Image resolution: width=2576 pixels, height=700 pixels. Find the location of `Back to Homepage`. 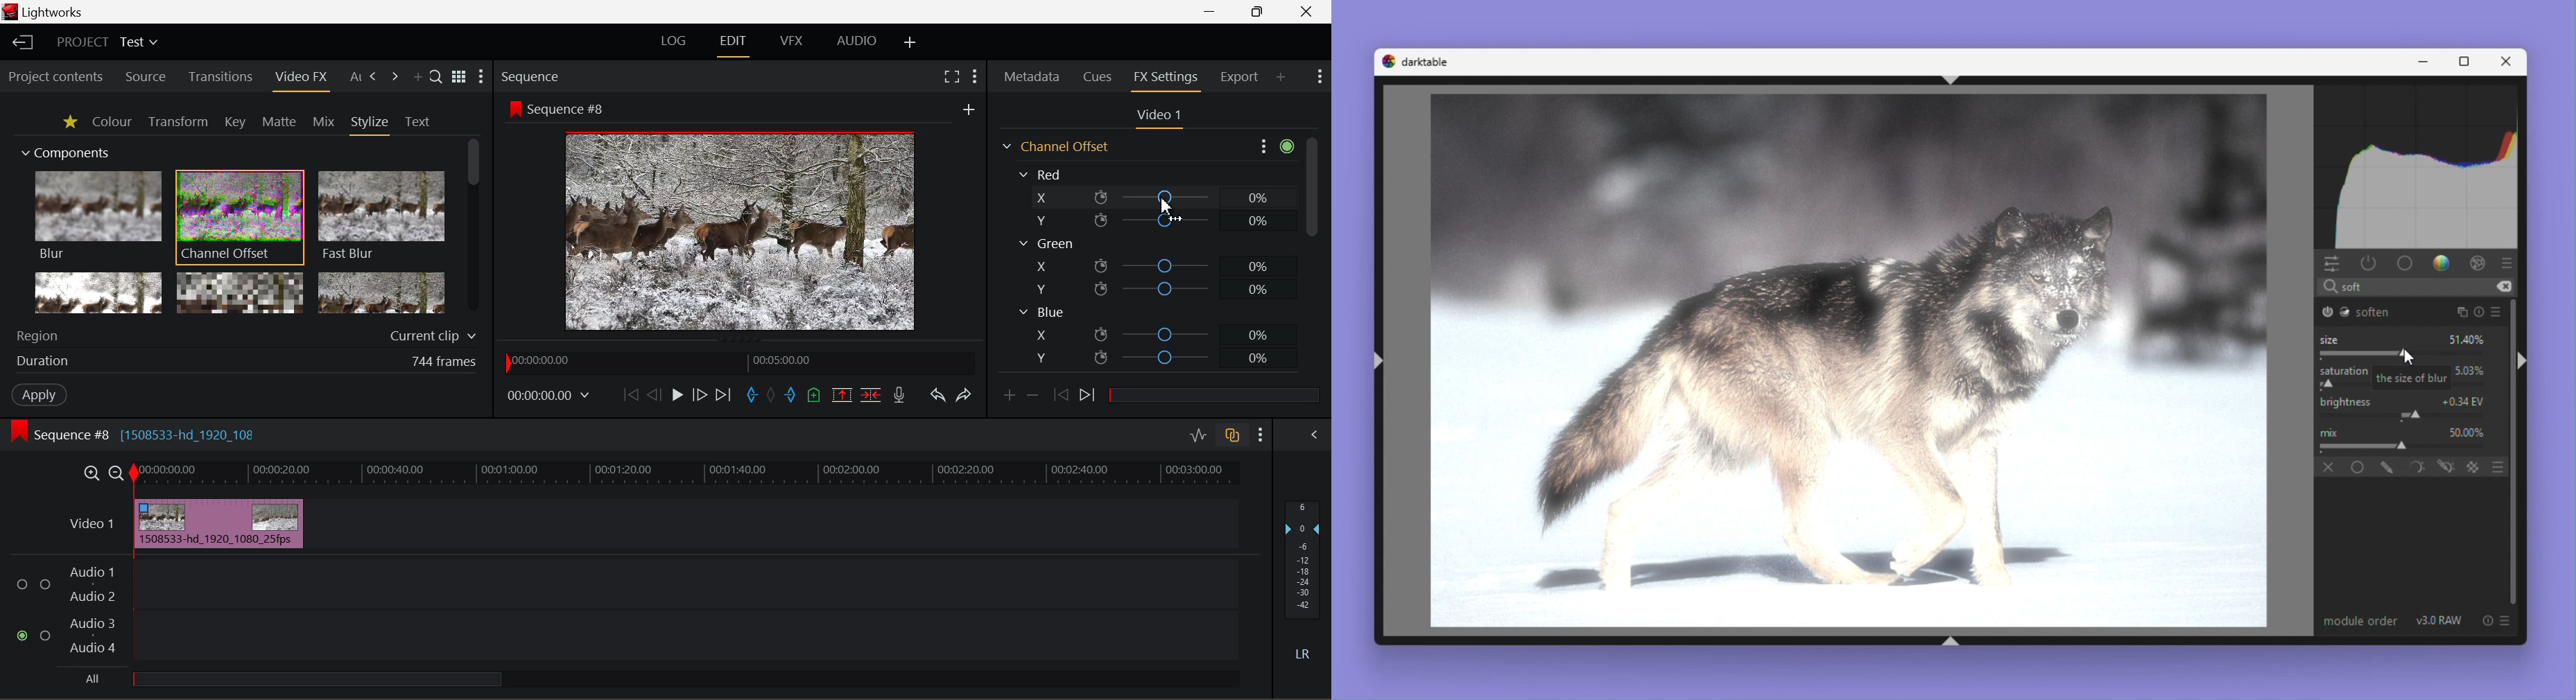

Back to Homepage is located at coordinates (21, 43).